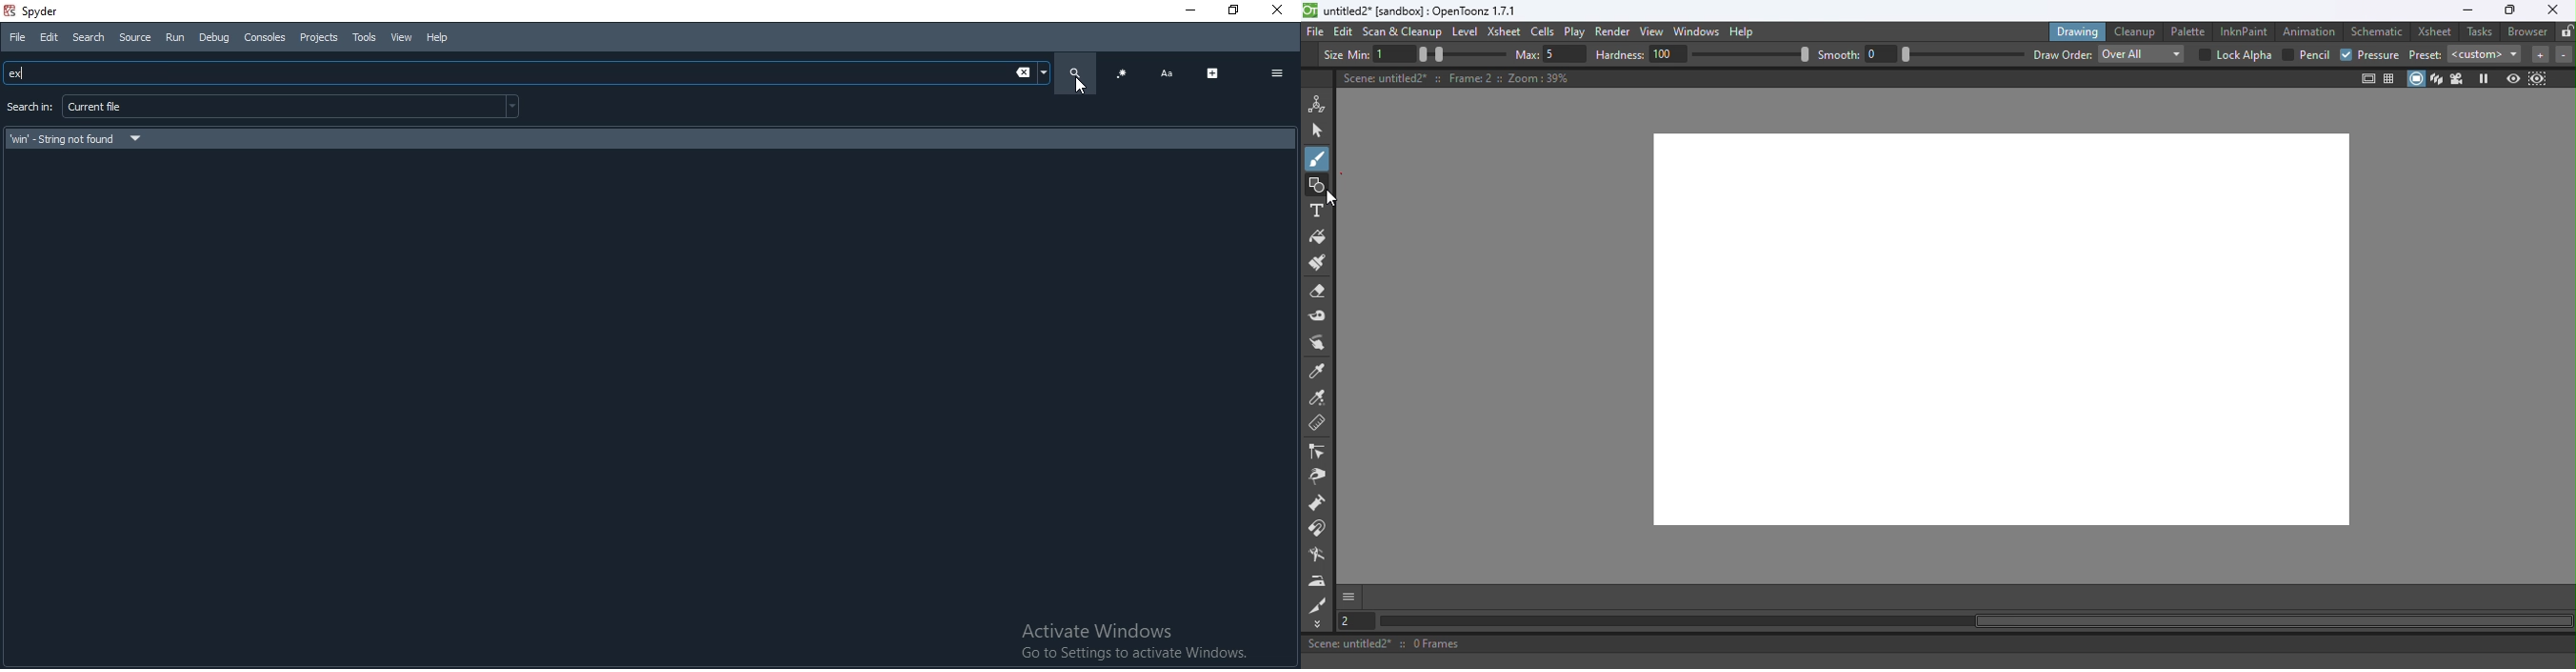 Image resolution: width=2576 pixels, height=672 pixels. Describe the element at coordinates (646, 136) in the screenshot. I see `search result` at that location.